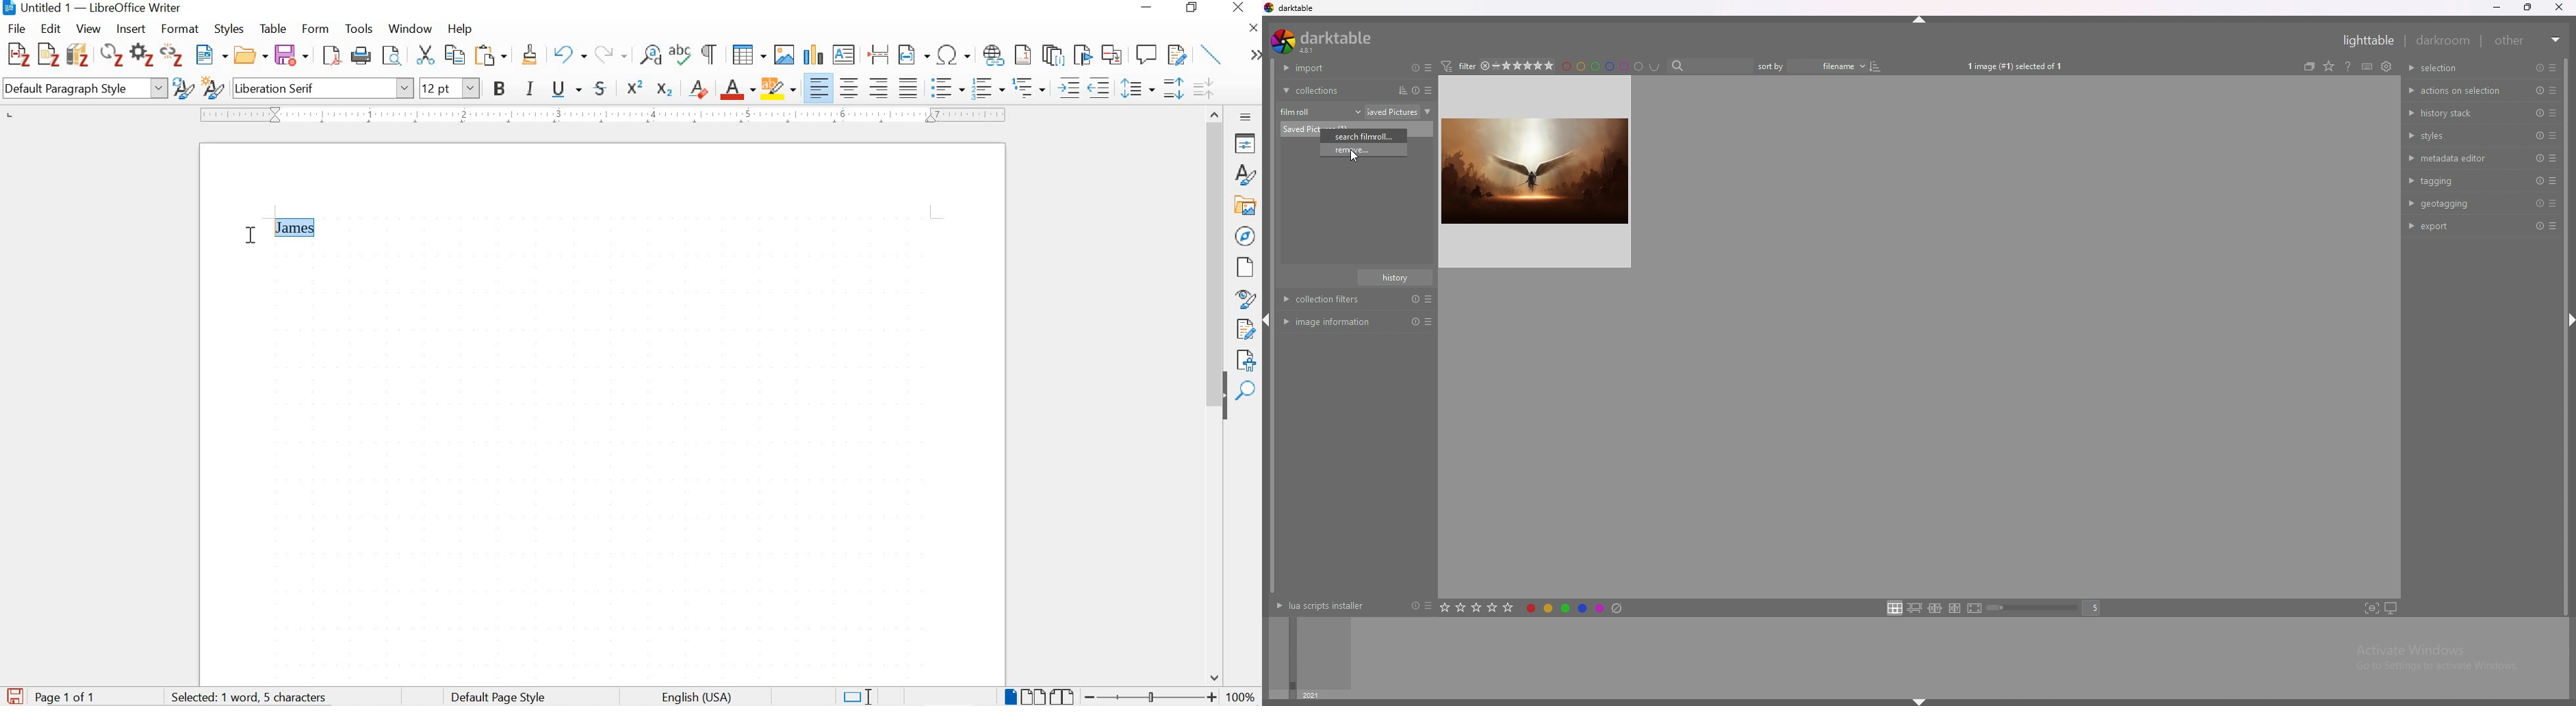 The image size is (2576, 728). I want to click on minimize, so click(1146, 7).